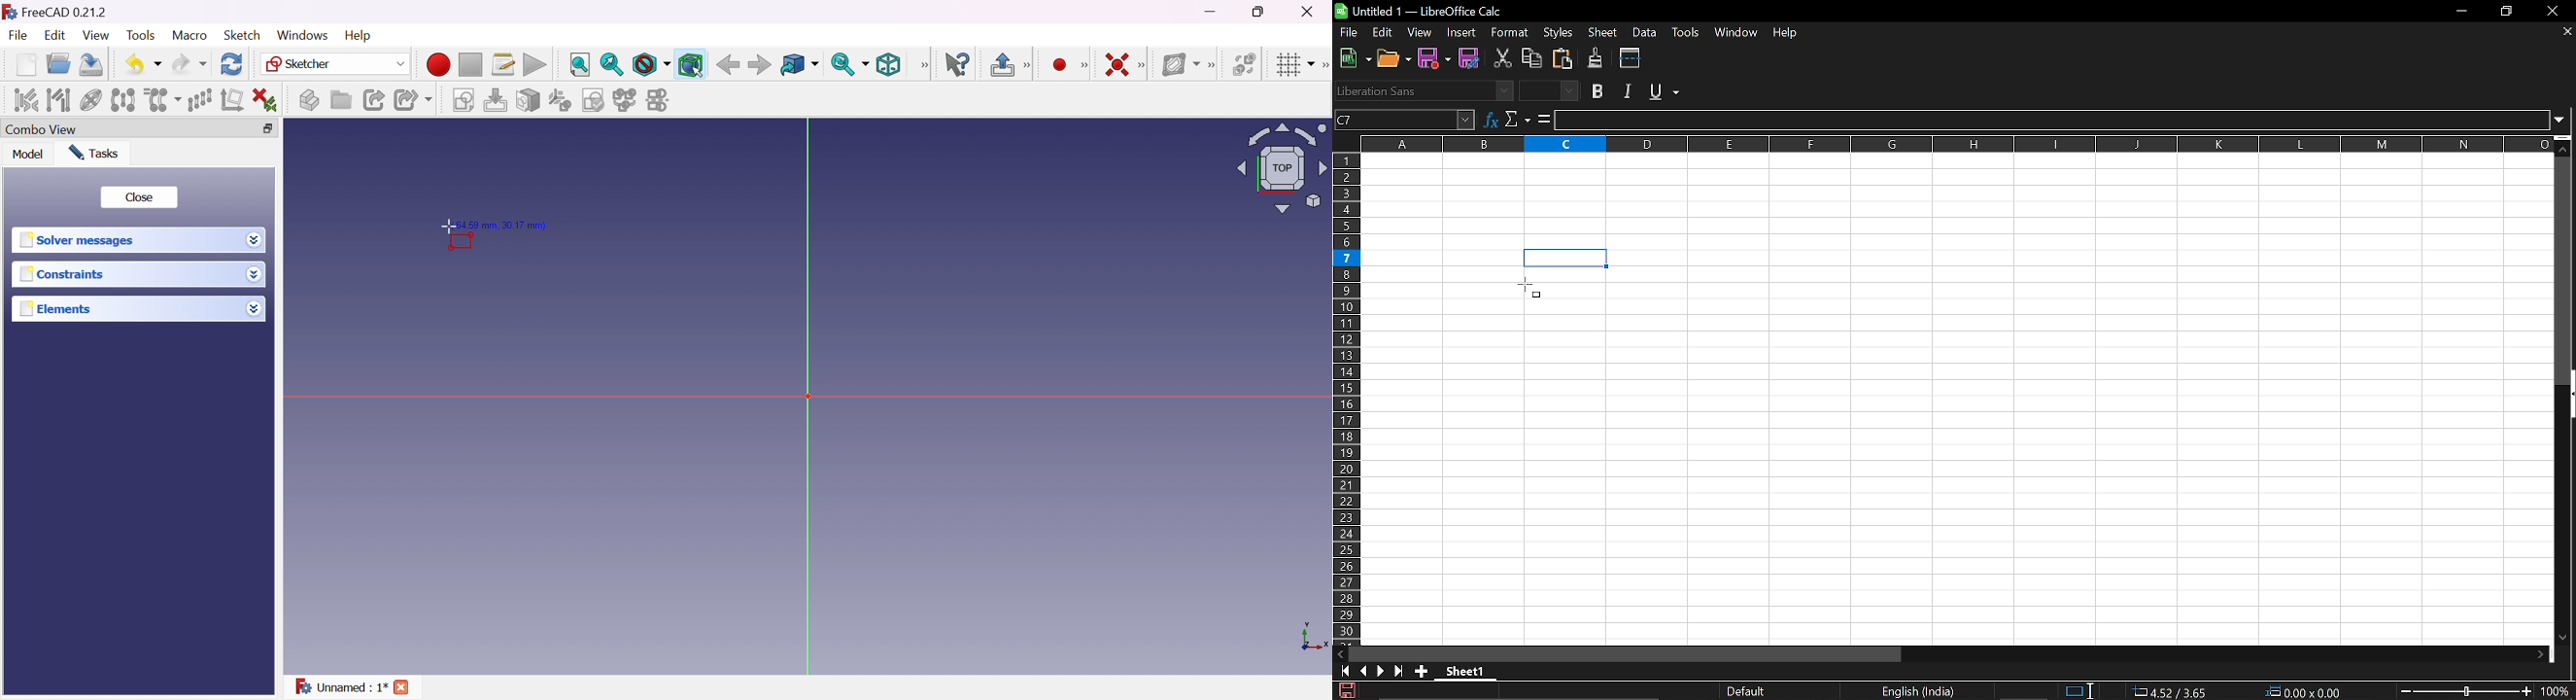 Image resolution: width=2576 pixels, height=700 pixels. I want to click on Styles, so click(1561, 31).